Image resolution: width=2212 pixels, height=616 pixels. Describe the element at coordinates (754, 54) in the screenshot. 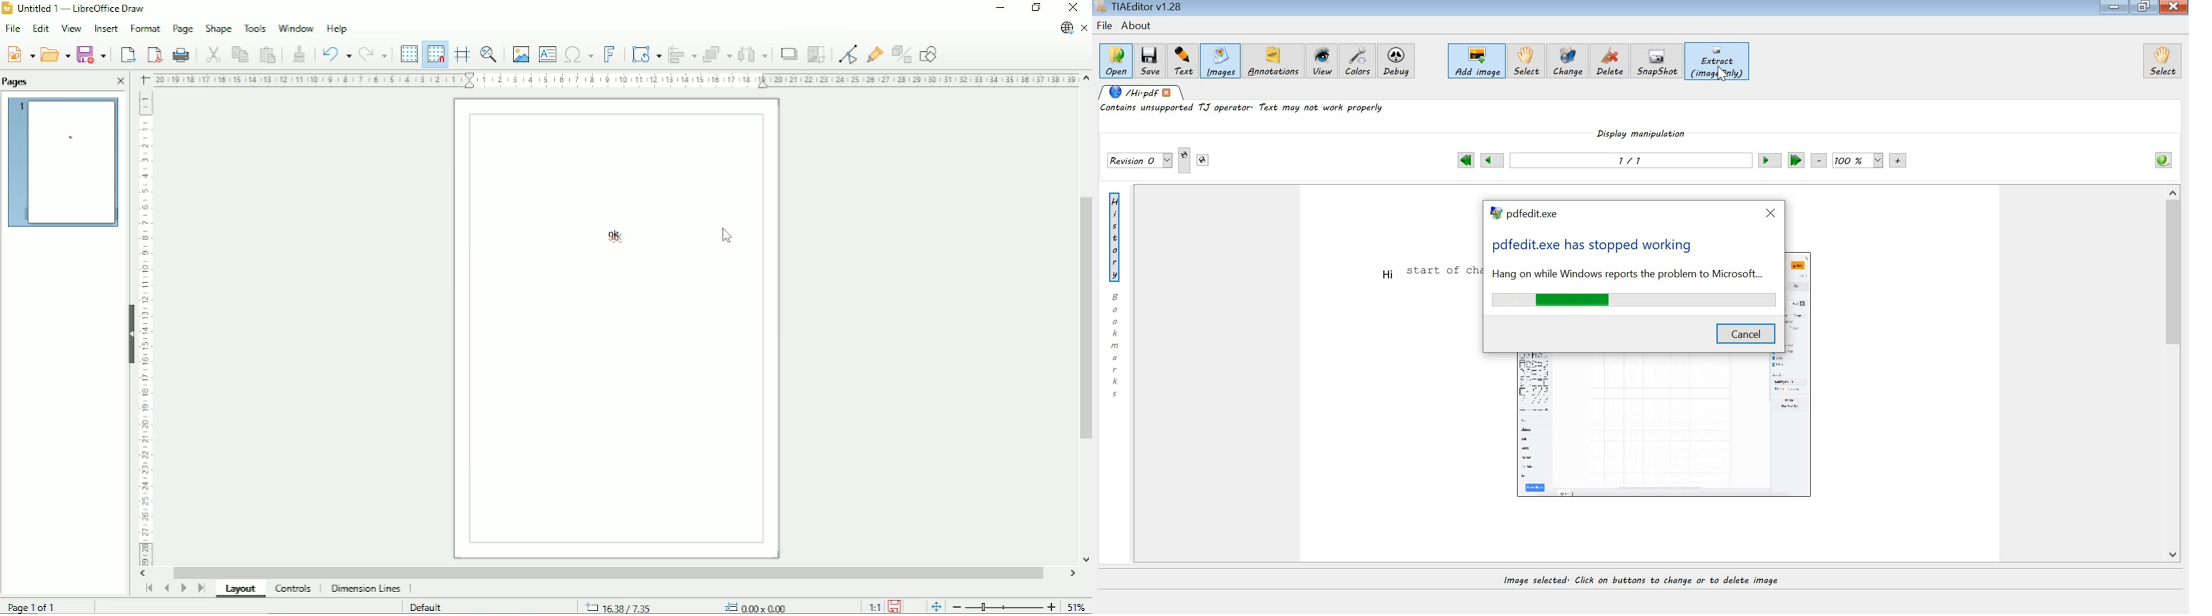

I see `Distribute` at that location.